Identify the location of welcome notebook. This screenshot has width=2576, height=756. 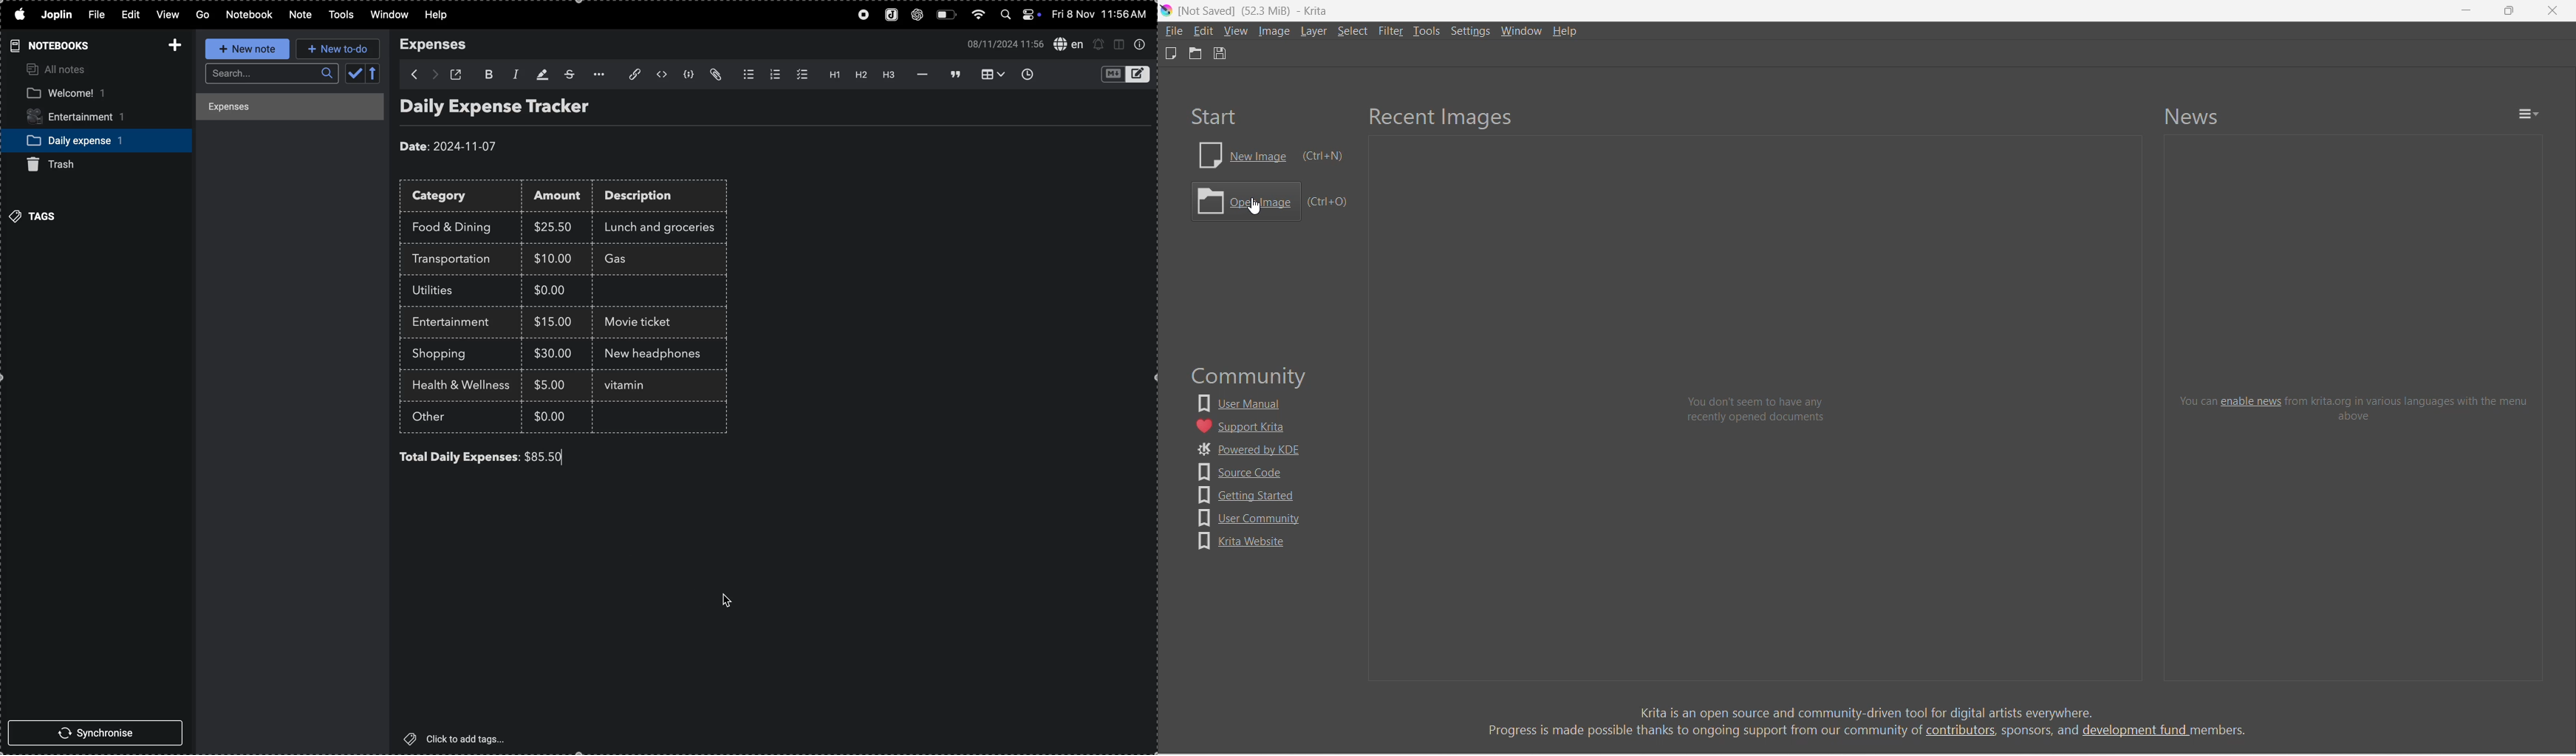
(86, 94).